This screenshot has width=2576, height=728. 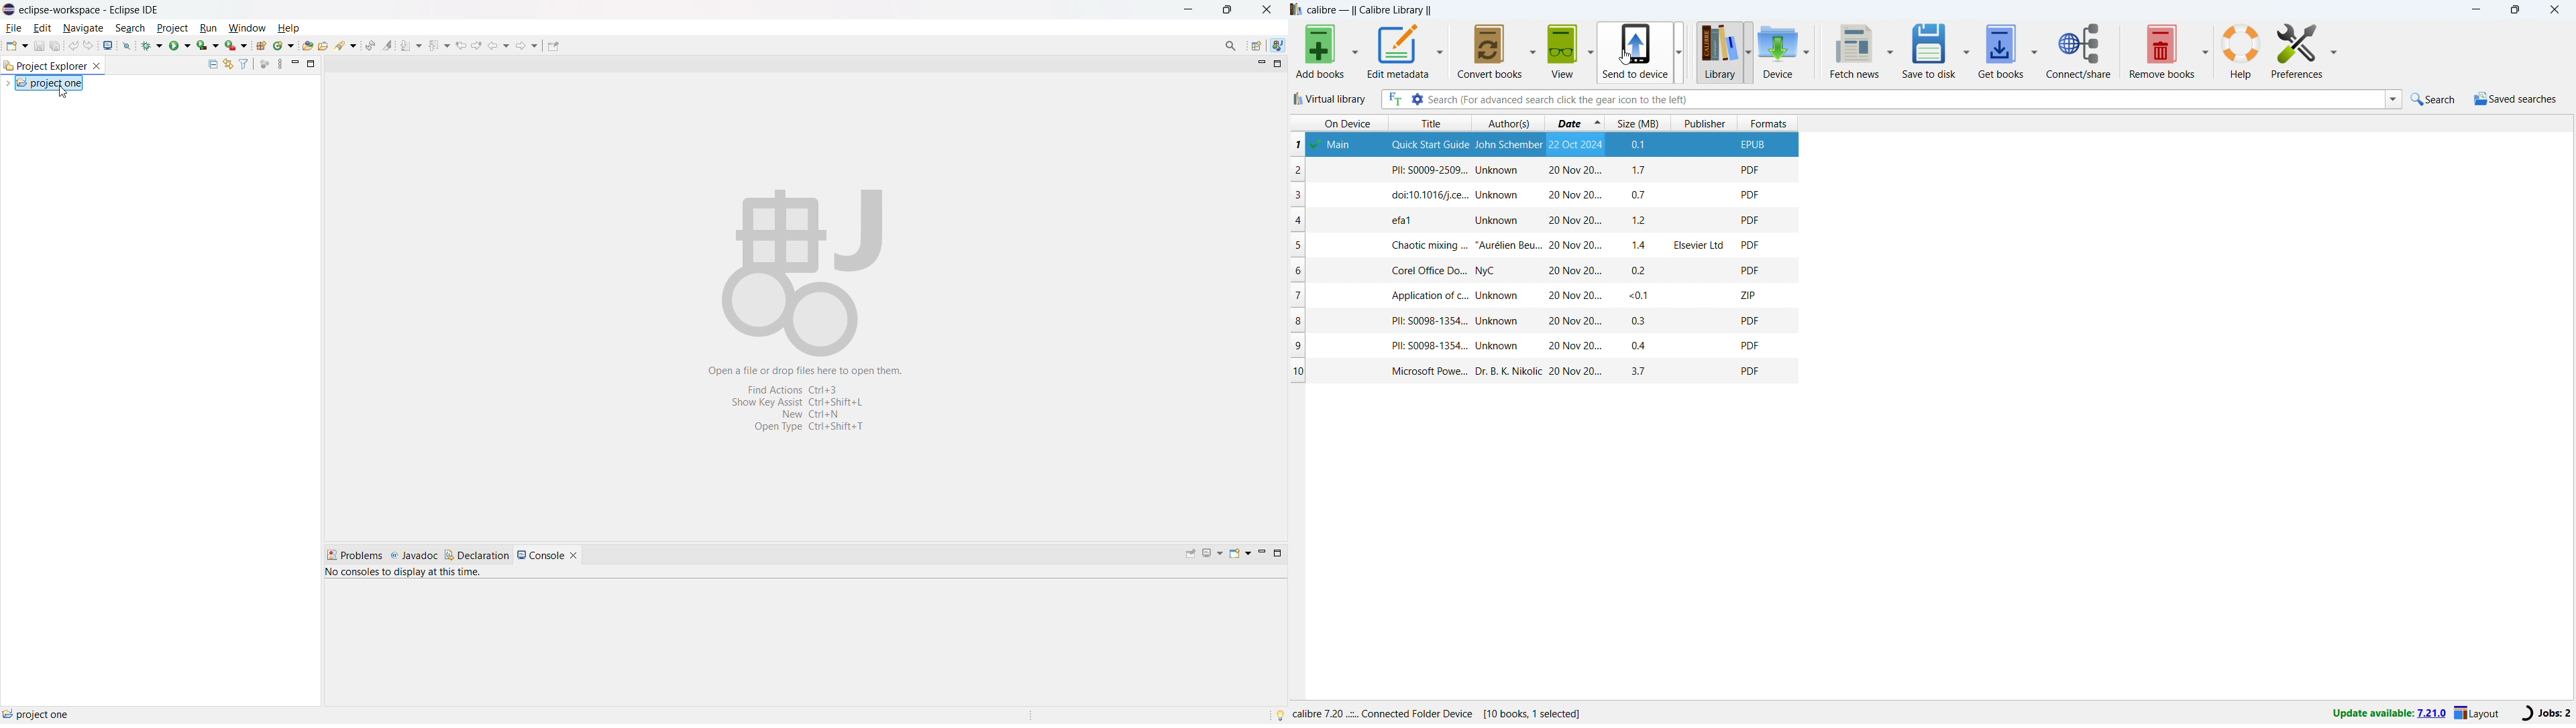 What do you see at coordinates (1891, 50) in the screenshot?
I see `fetch news options` at bounding box center [1891, 50].